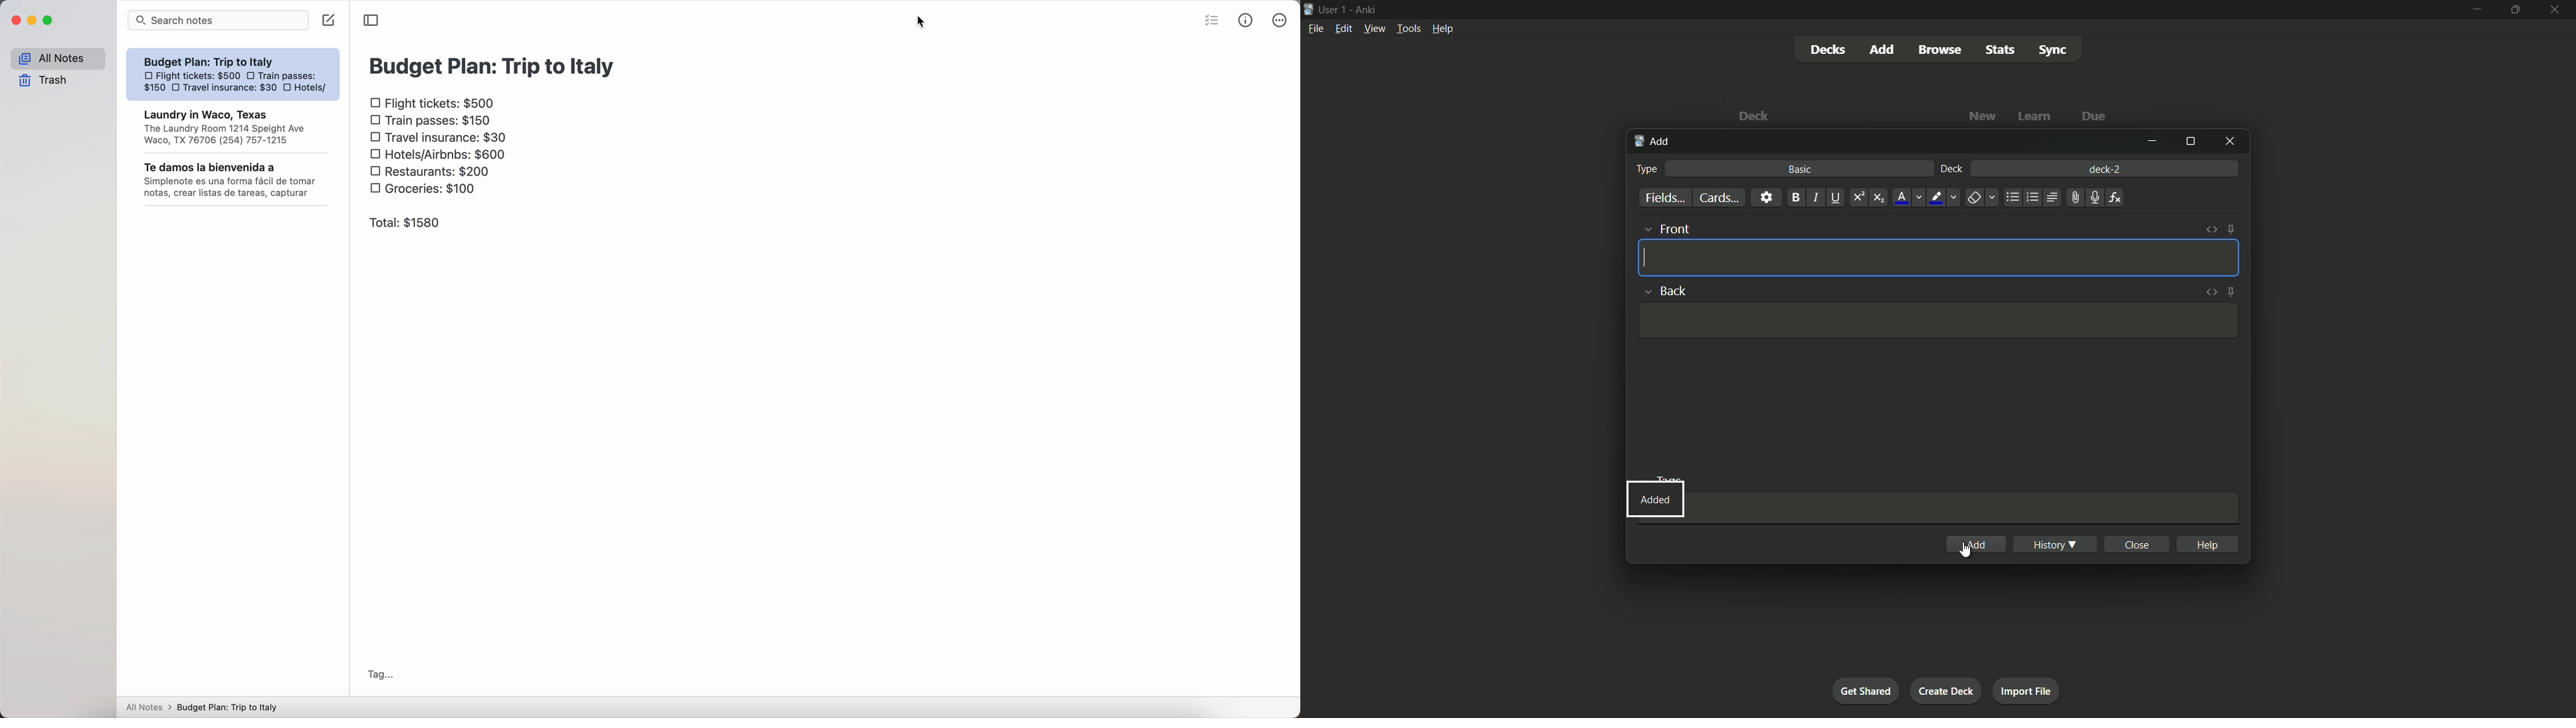 This screenshot has width=2576, height=728. What do you see at coordinates (1666, 228) in the screenshot?
I see `front` at bounding box center [1666, 228].